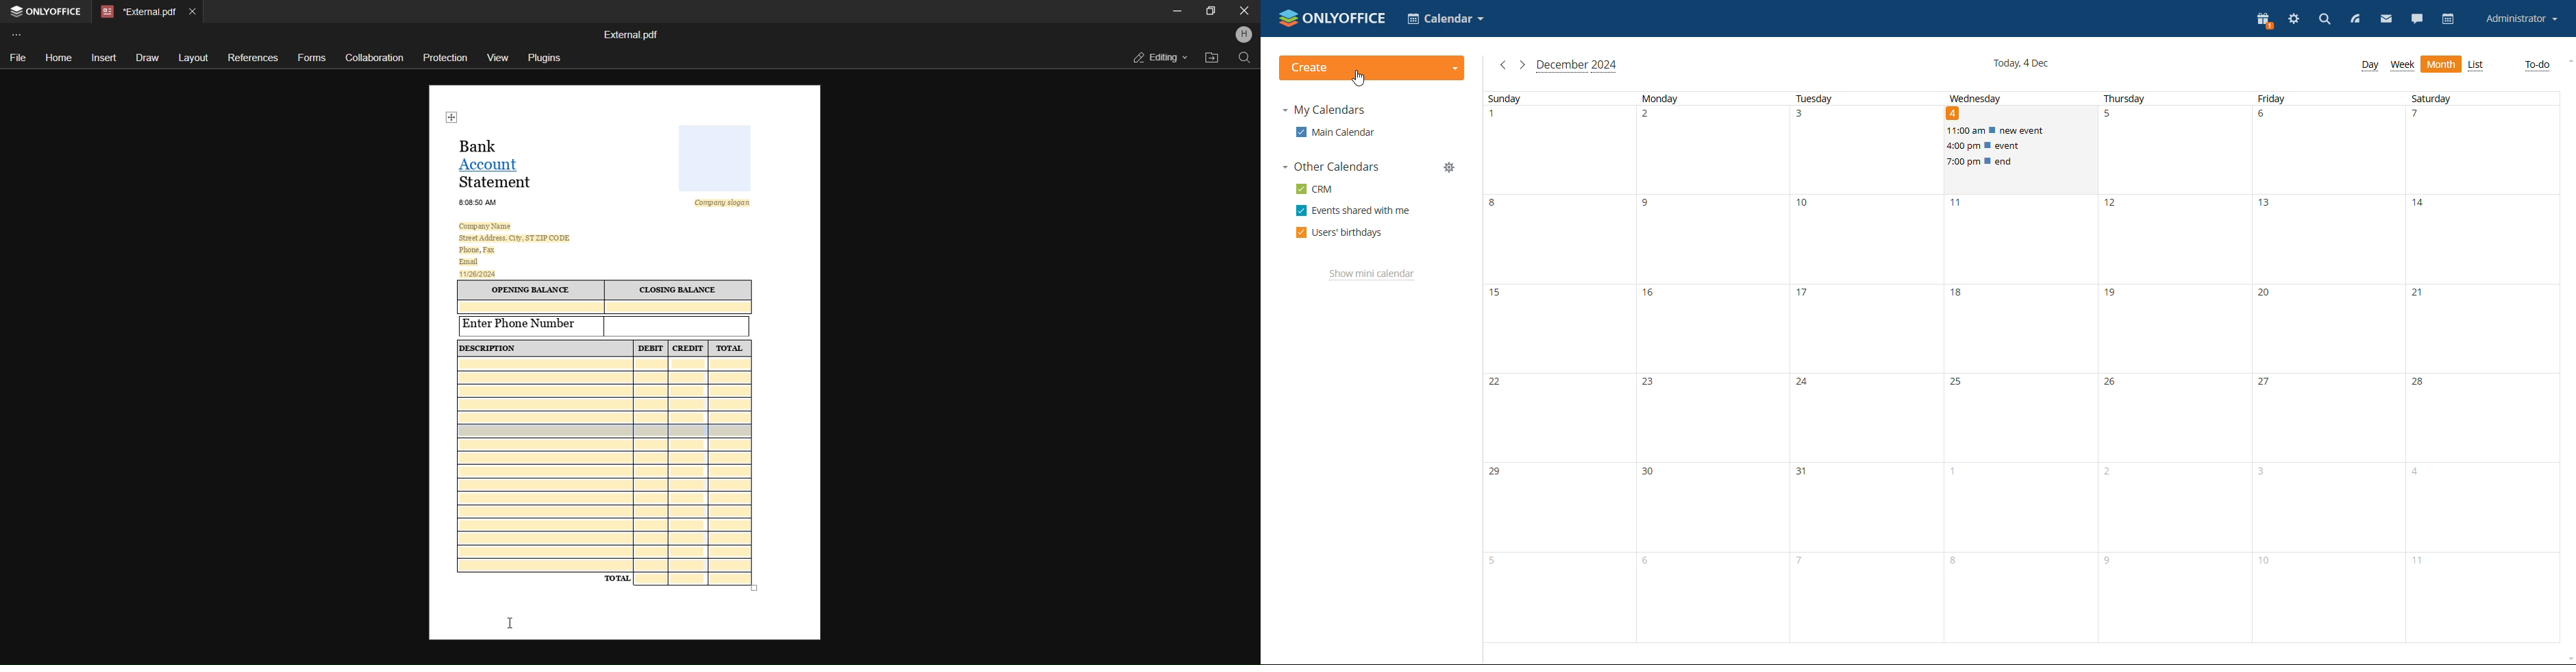 The height and width of the screenshot is (672, 2576). What do you see at coordinates (1504, 66) in the screenshot?
I see `previous month` at bounding box center [1504, 66].